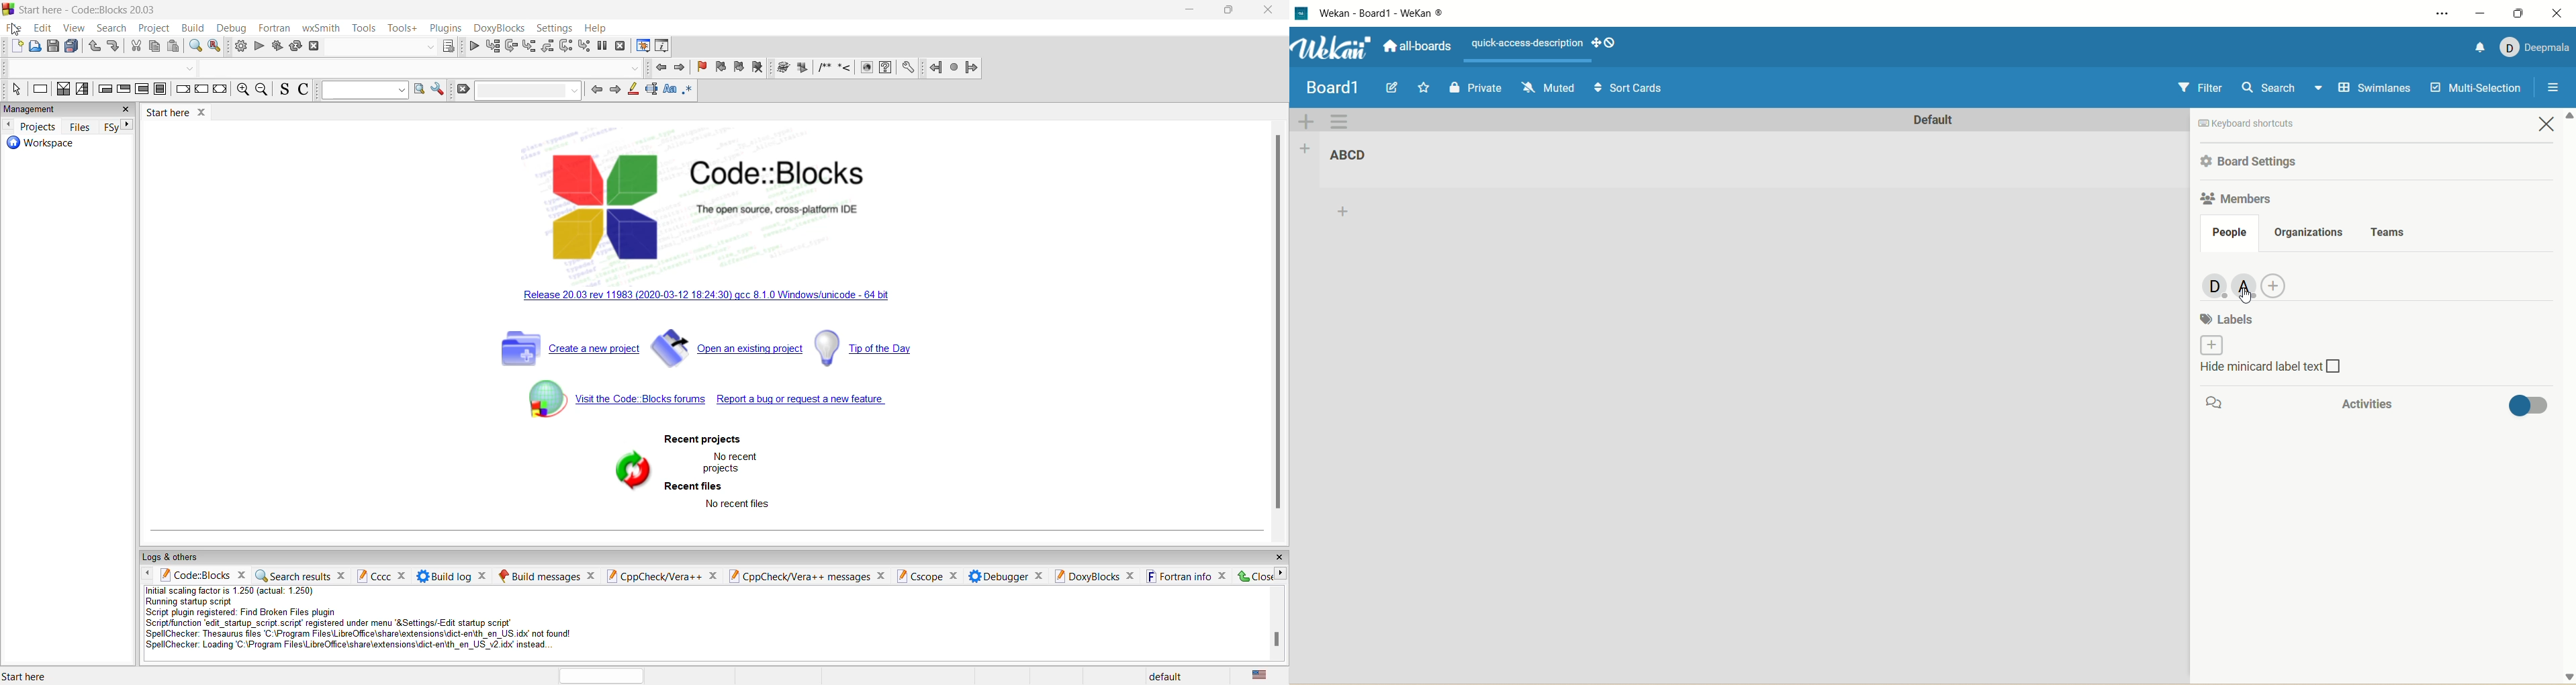 The image size is (2576, 700). What do you see at coordinates (167, 112) in the screenshot?
I see `start here tab` at bounding box center [167, 112].